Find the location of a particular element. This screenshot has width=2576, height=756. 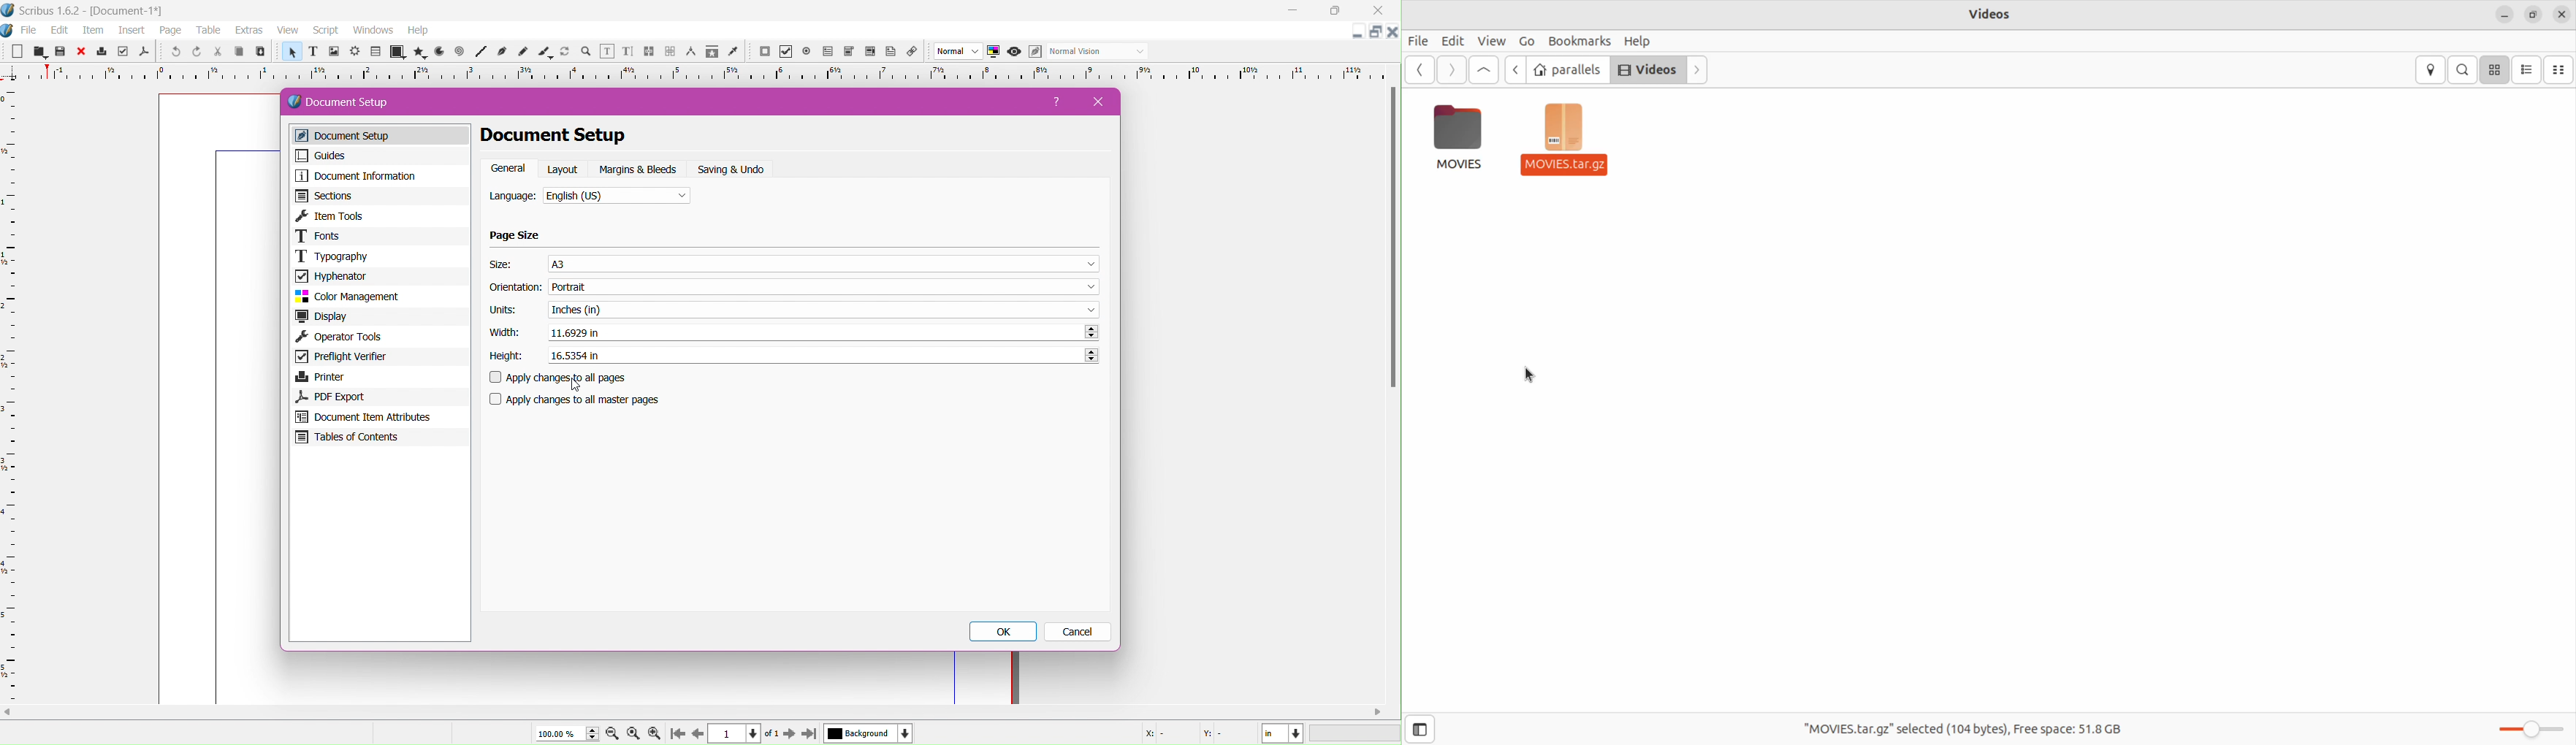

Document Setup is located at coordinates (384, 136).